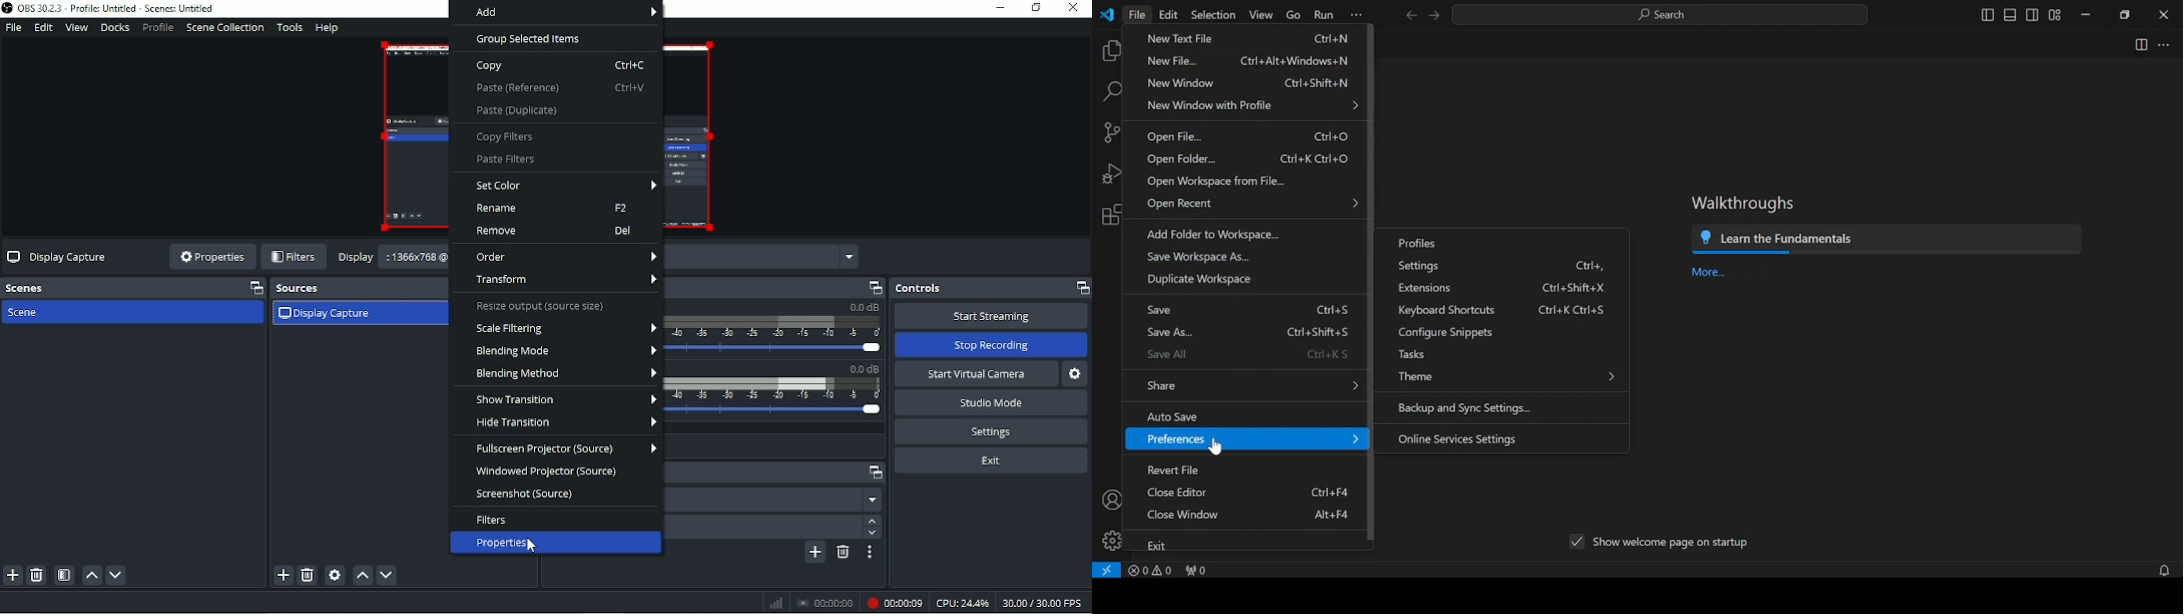  Describe the element at coordinates (990, 431) in the screenshot. I see `Settings` at that location.